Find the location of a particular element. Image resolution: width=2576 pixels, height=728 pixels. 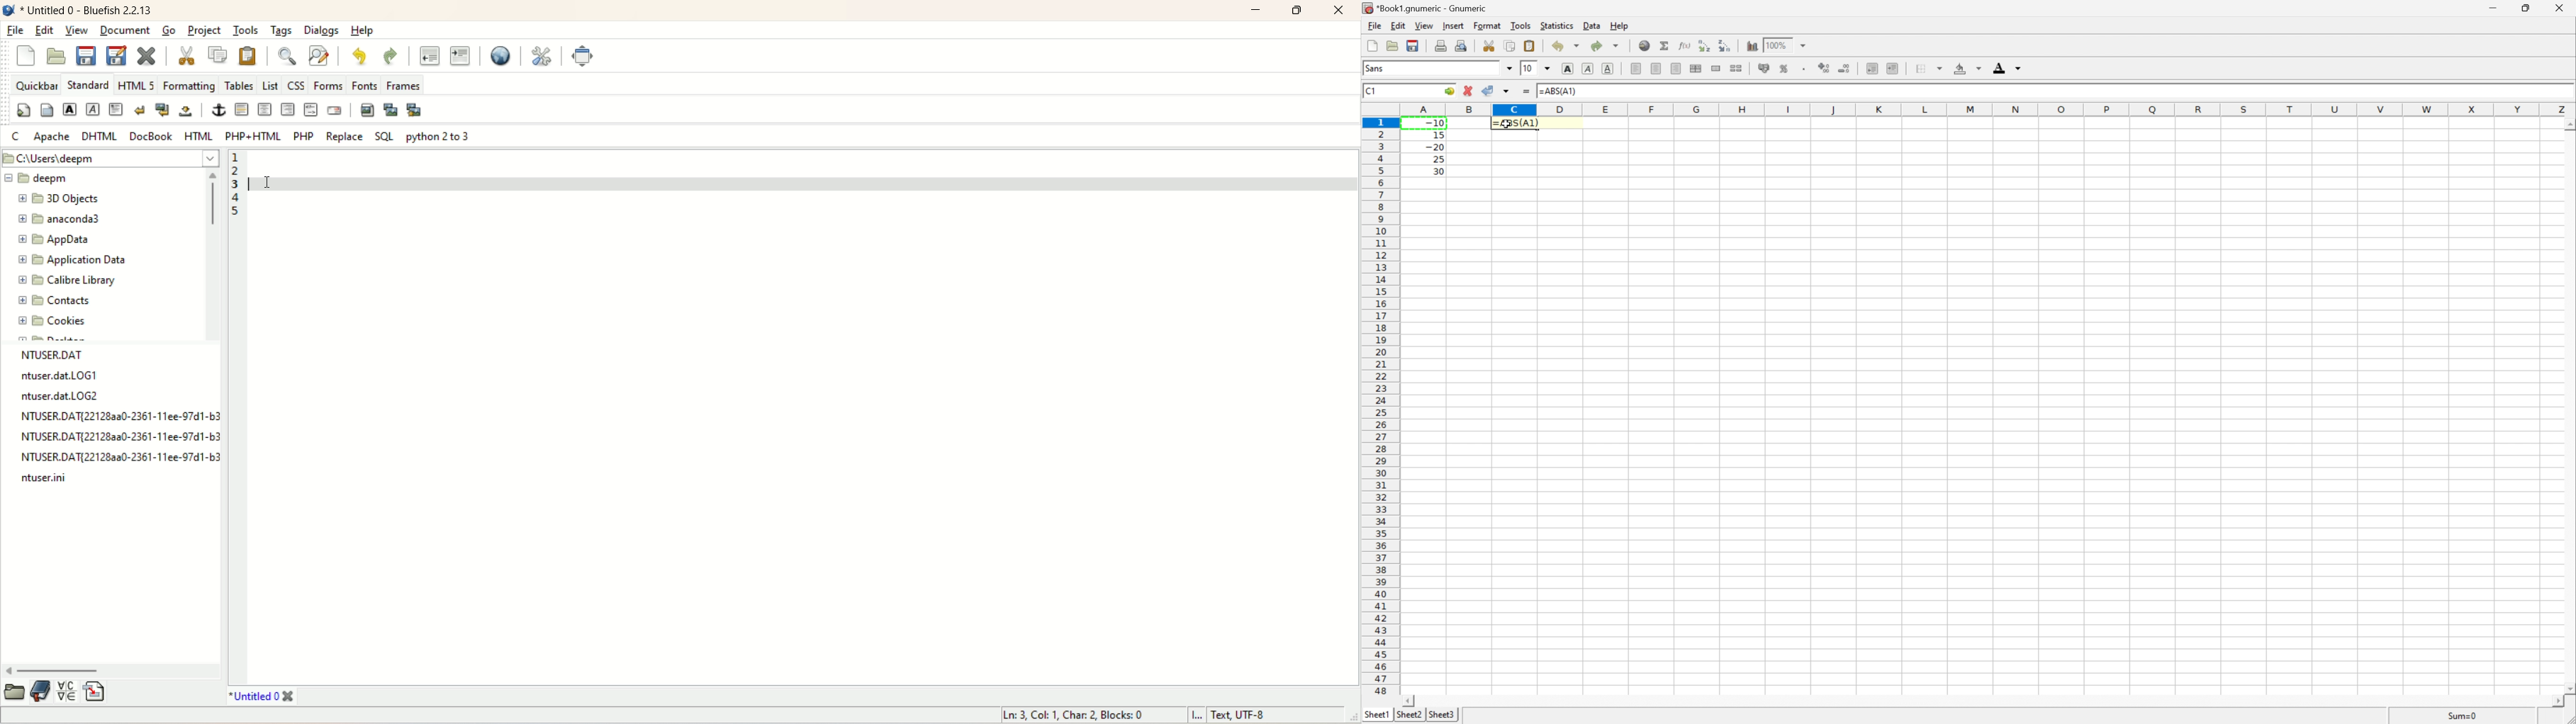

Redo is located at coordinates (1606, 46).